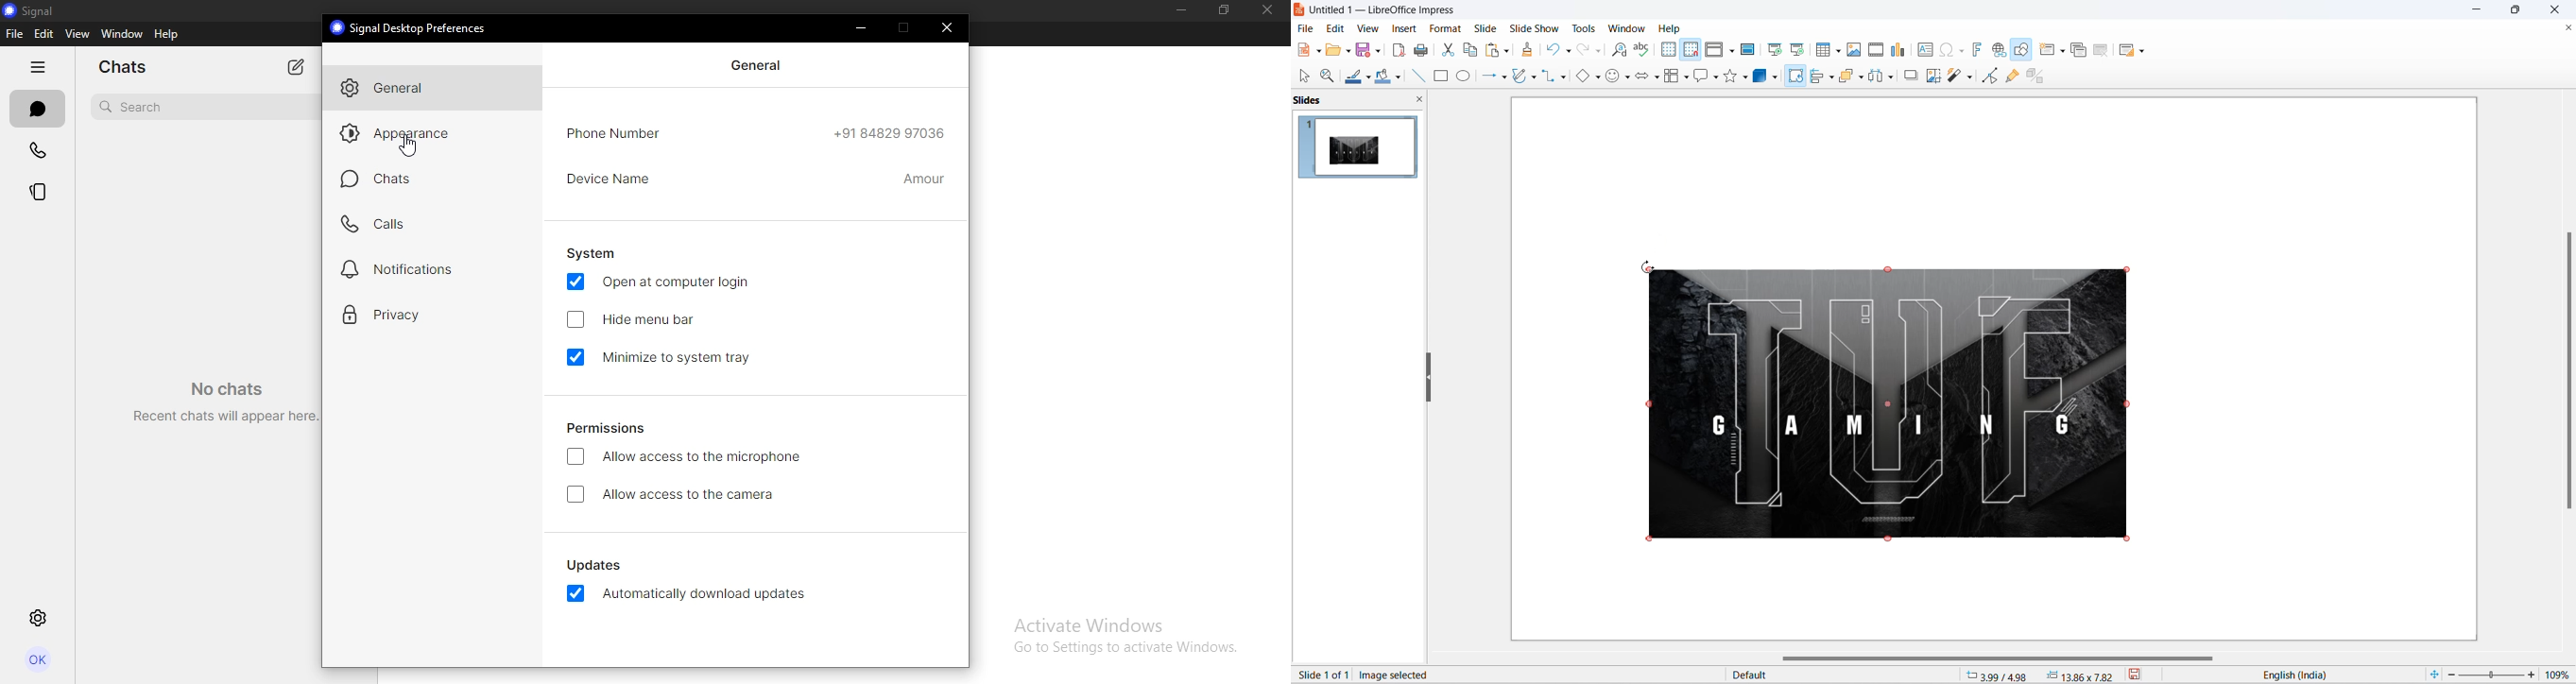 The image size is (2576, 700). I want to click on callout shapes options, so click(1715, 78).